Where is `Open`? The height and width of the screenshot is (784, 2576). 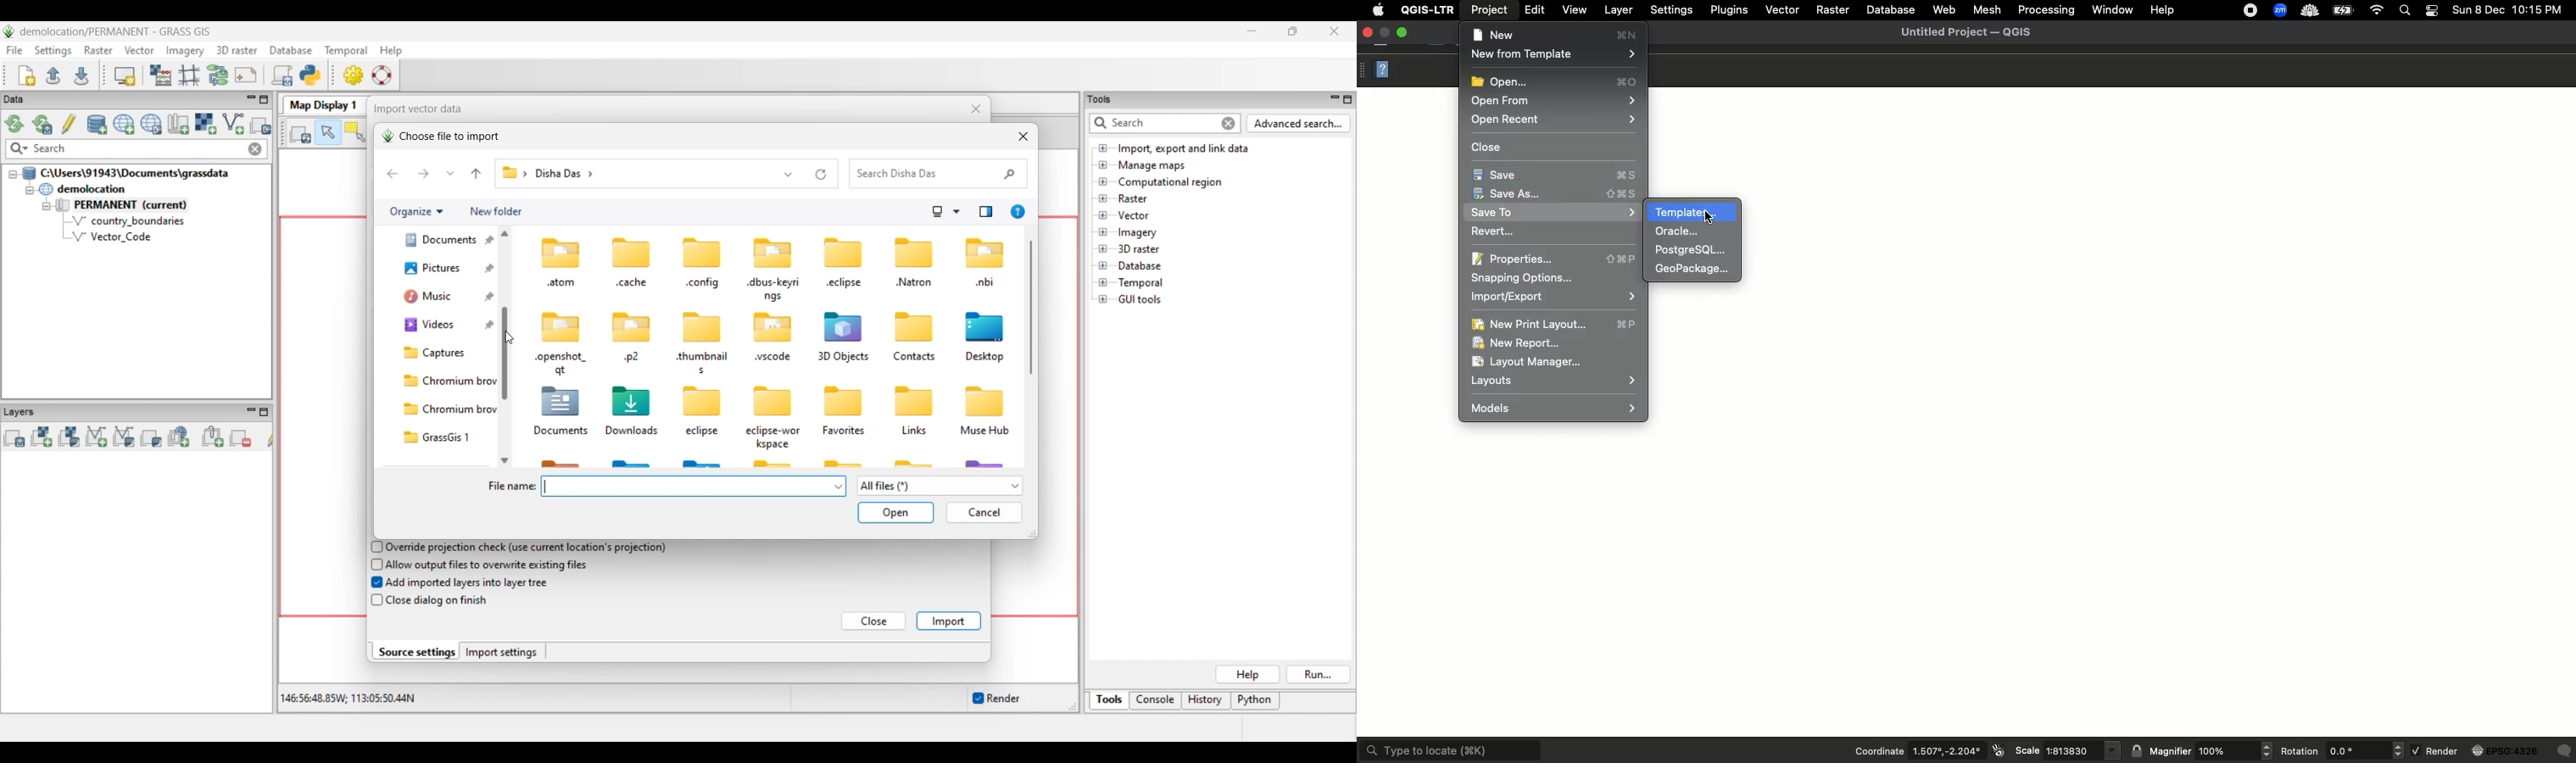
Open is located at coordinates (1556, 82).